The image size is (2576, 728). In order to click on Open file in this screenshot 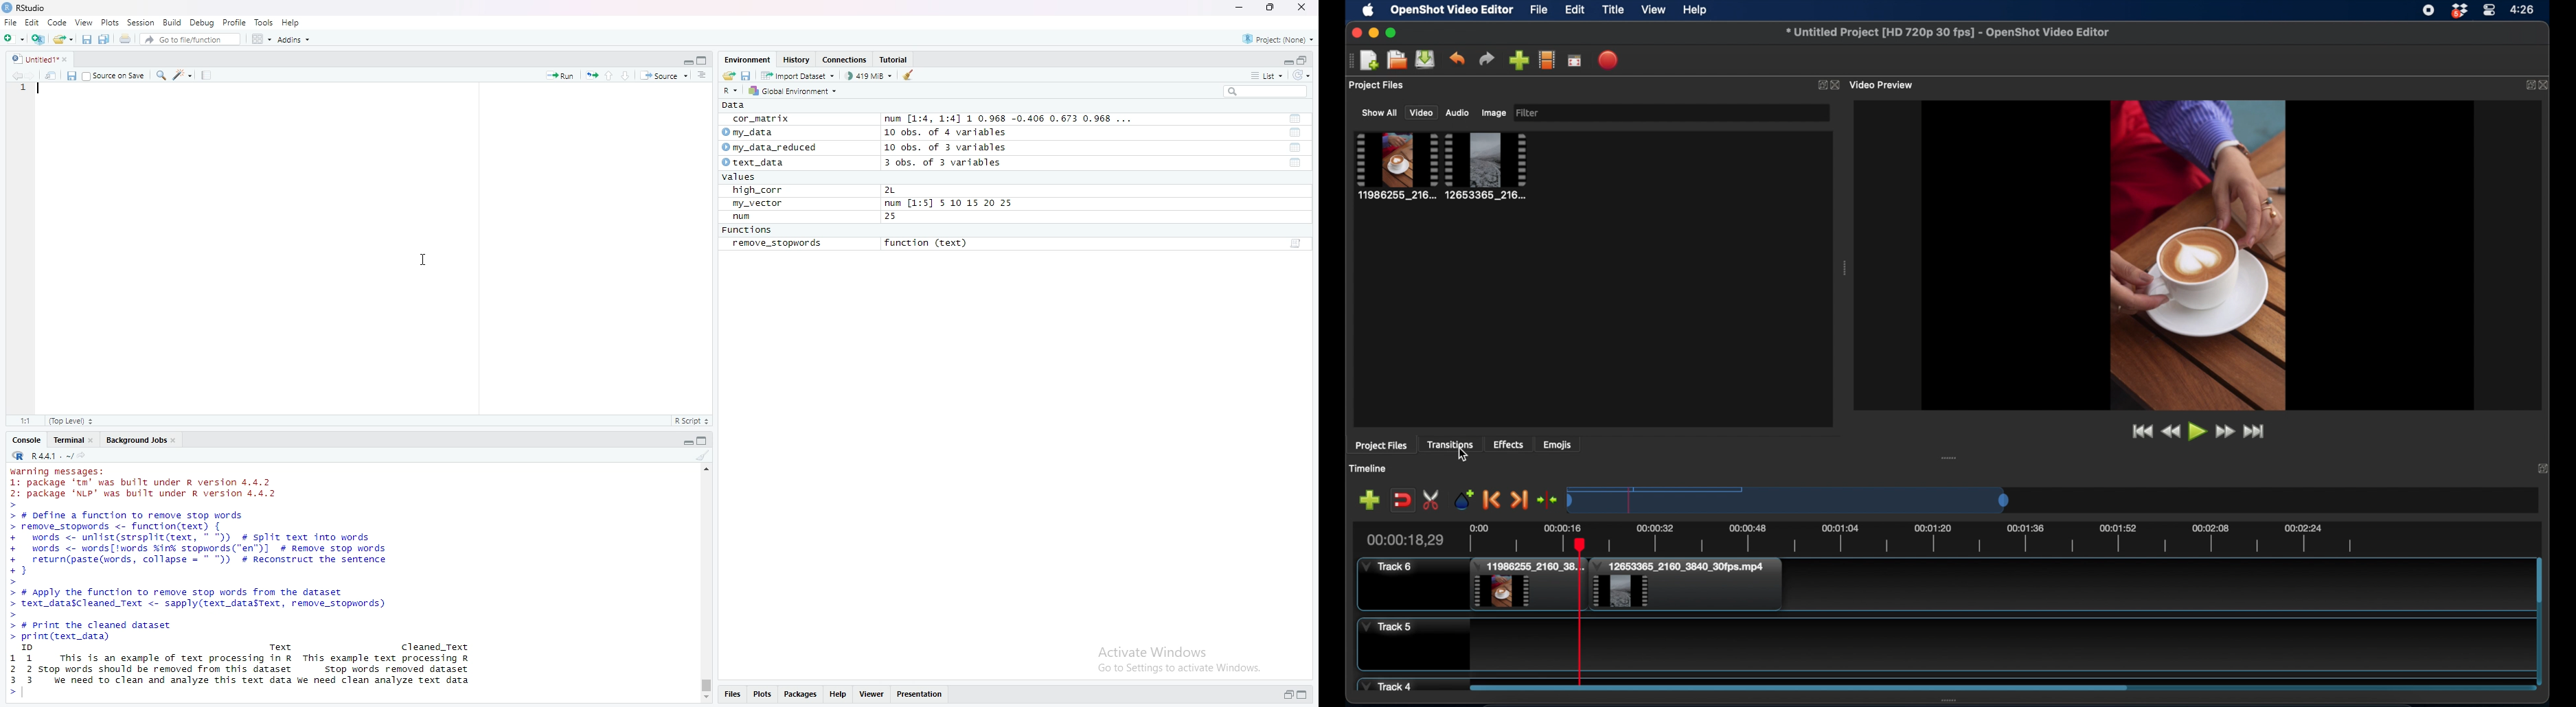, I will do `click(728, 77)`.